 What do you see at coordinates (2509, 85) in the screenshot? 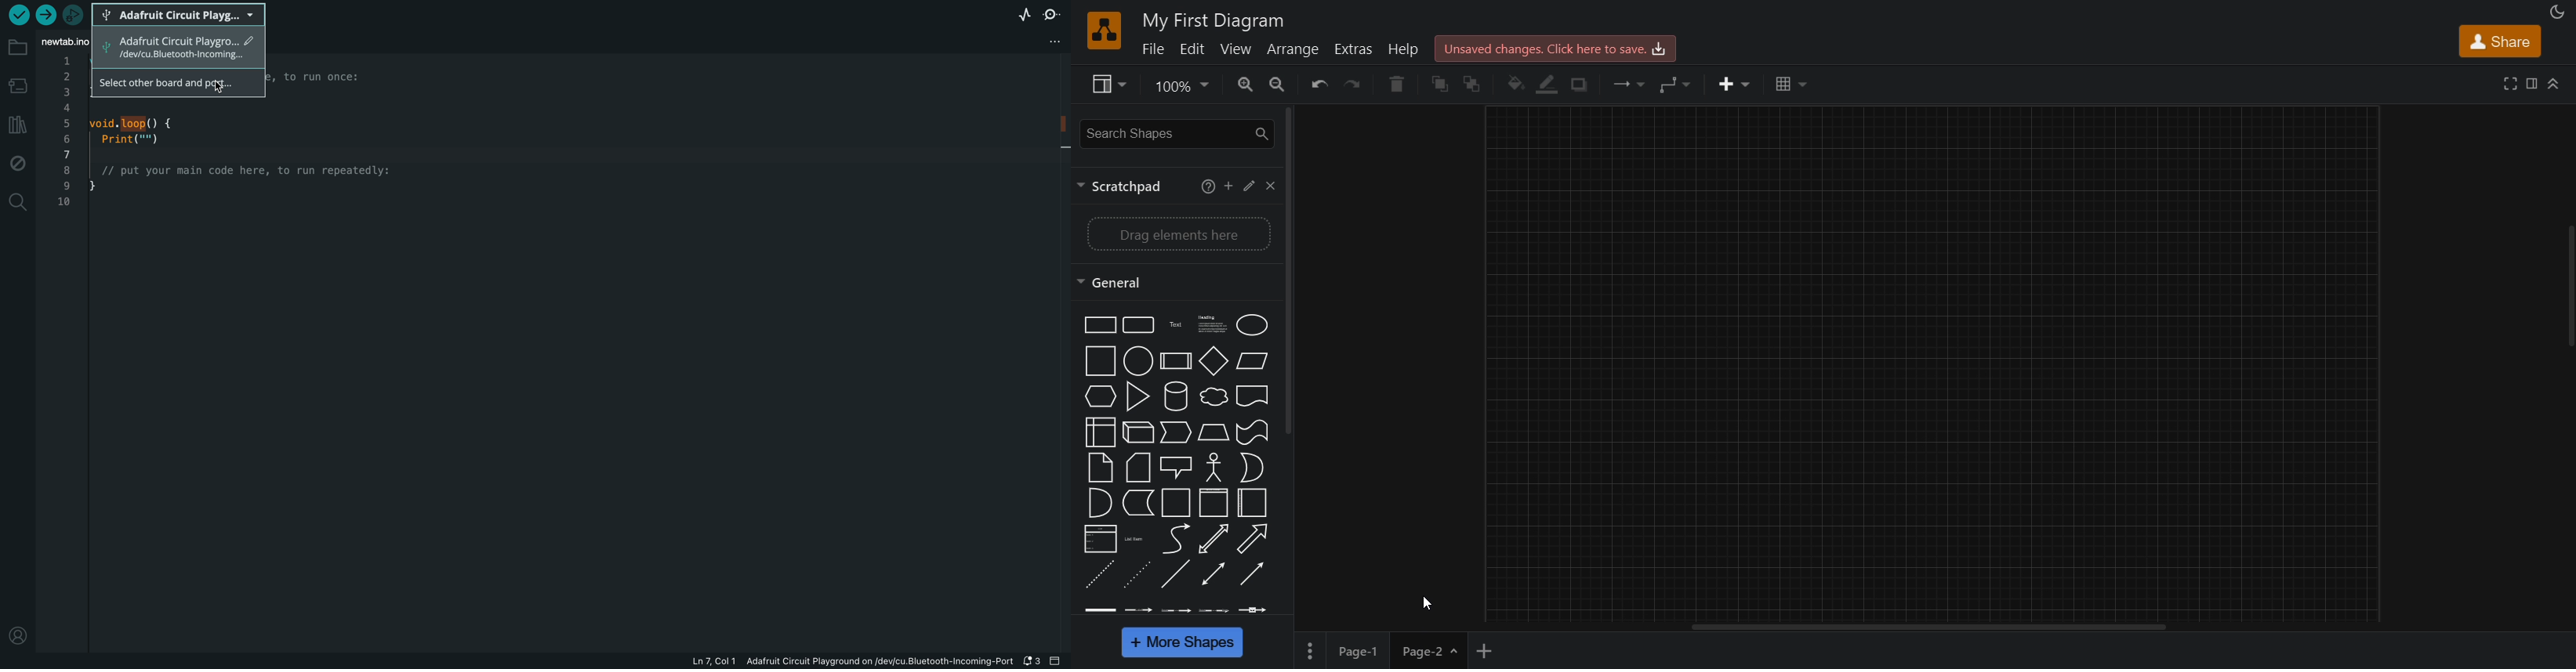
I see `fullscreen` at bounding box center [2509, 85].